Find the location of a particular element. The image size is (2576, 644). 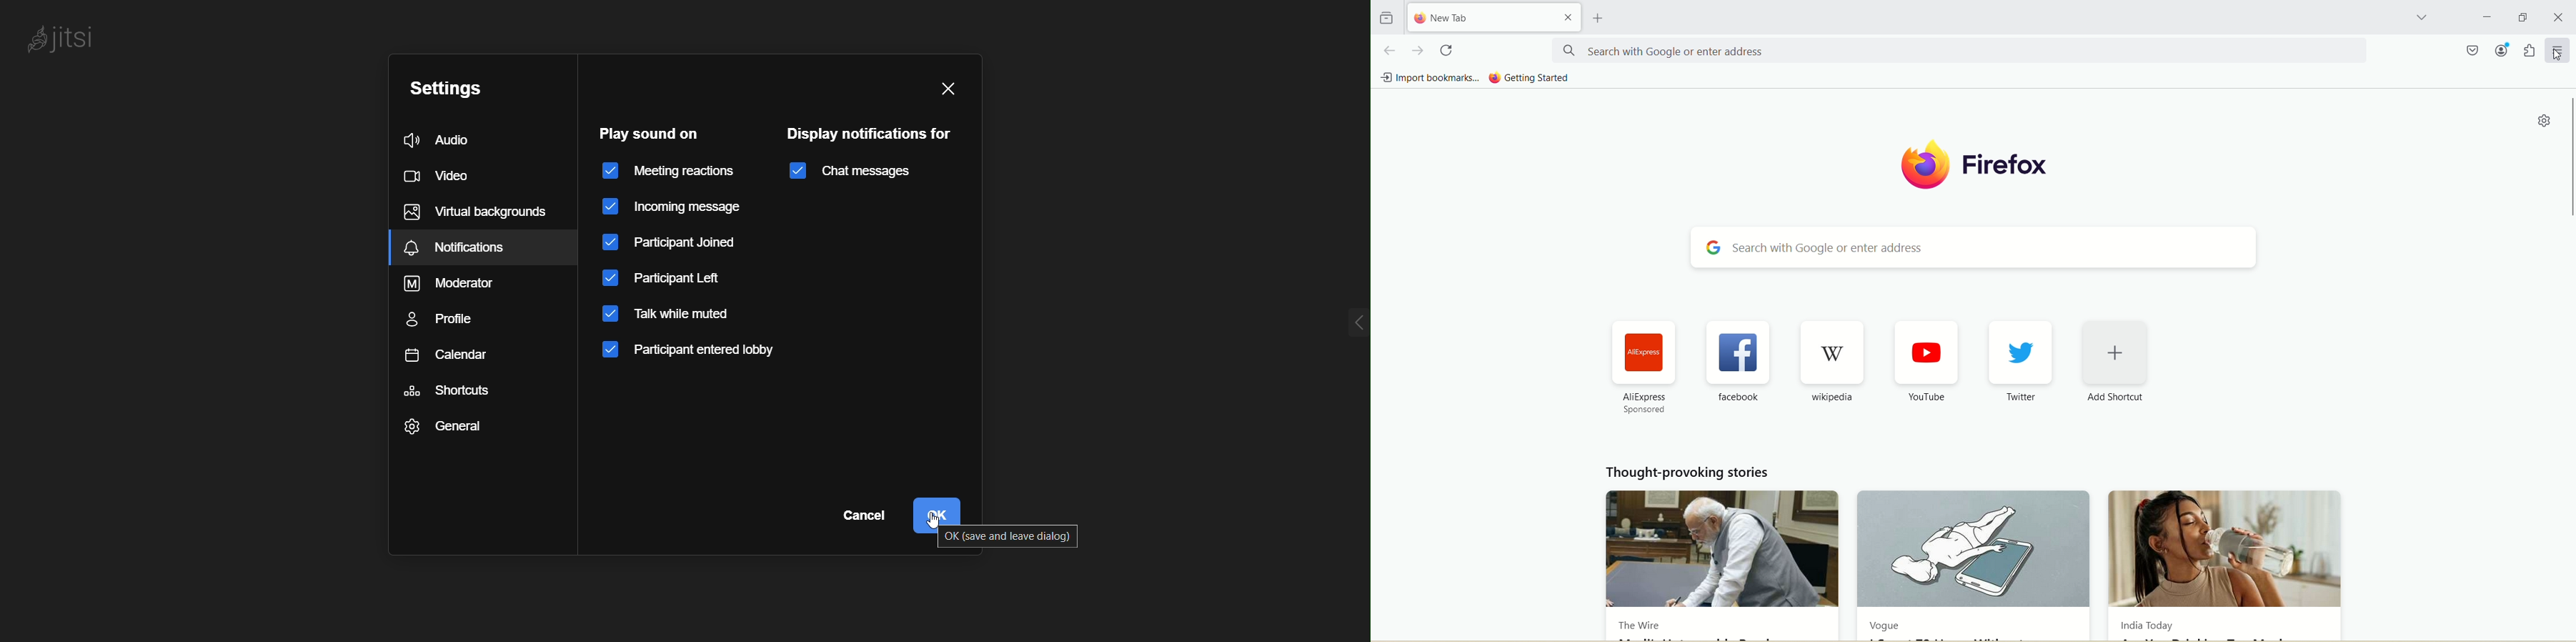

Twitter is located at coordinates (2020, 397).